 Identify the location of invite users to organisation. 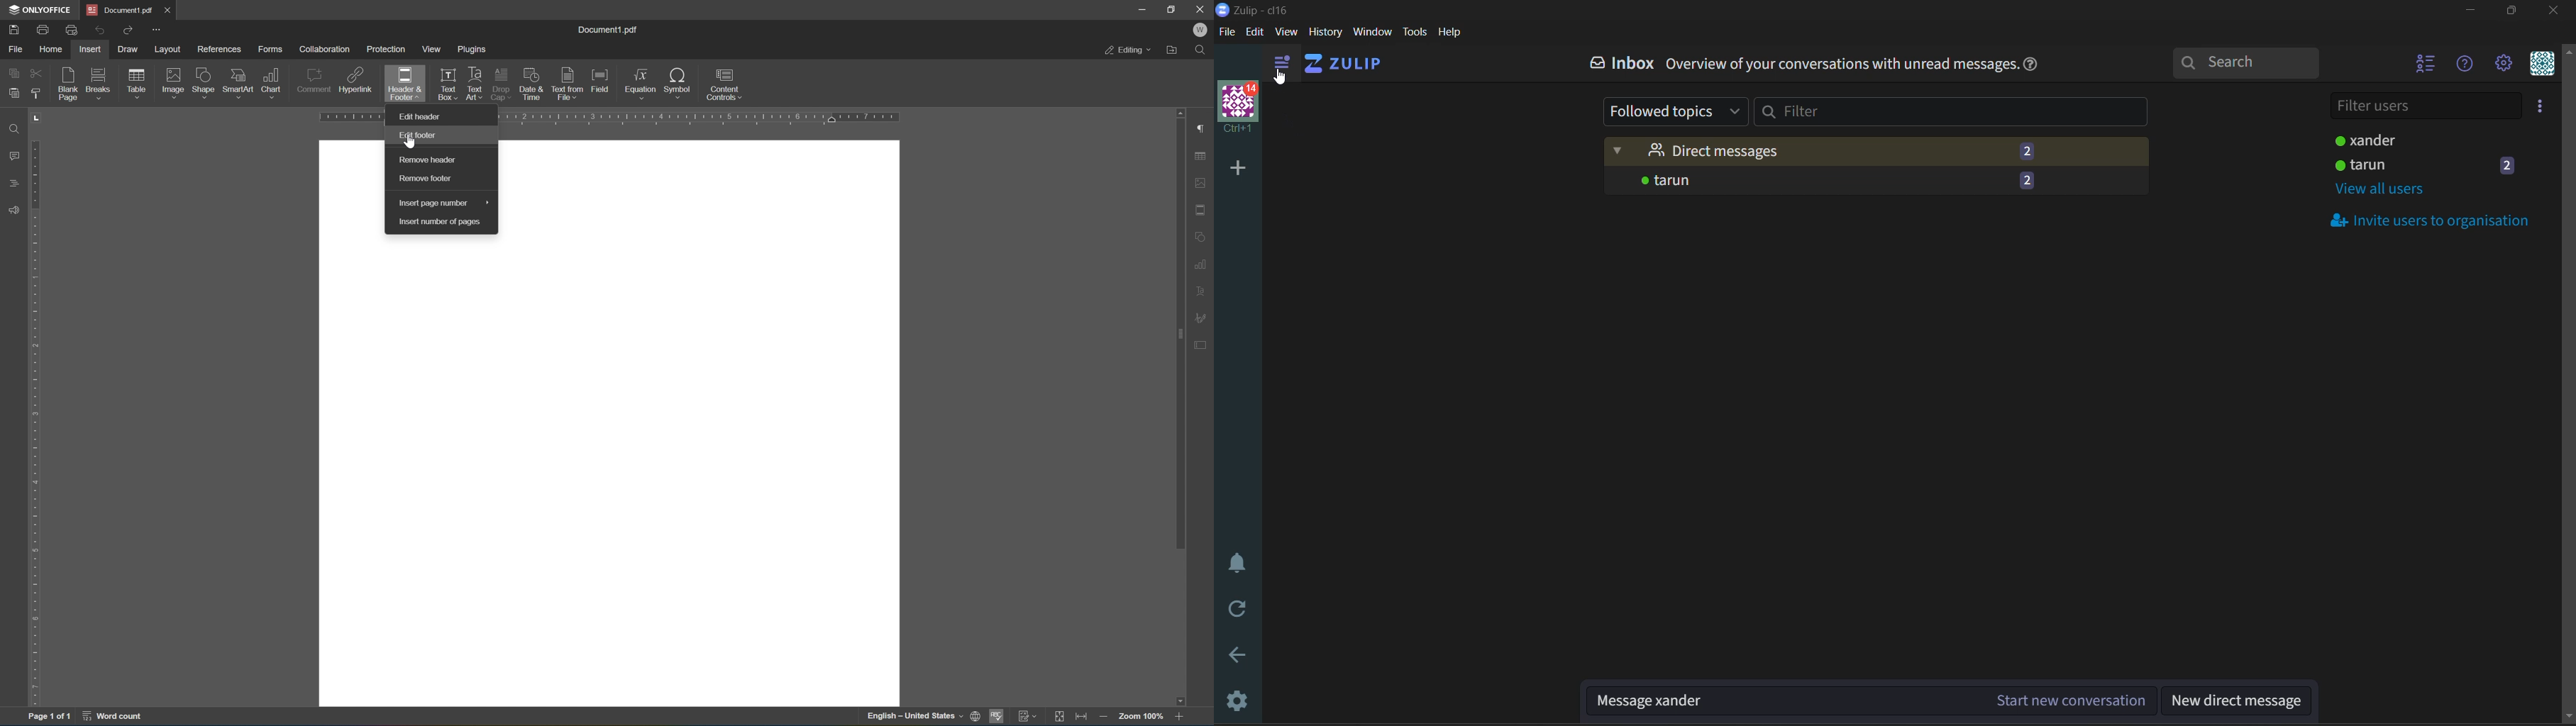
(2541, 108).